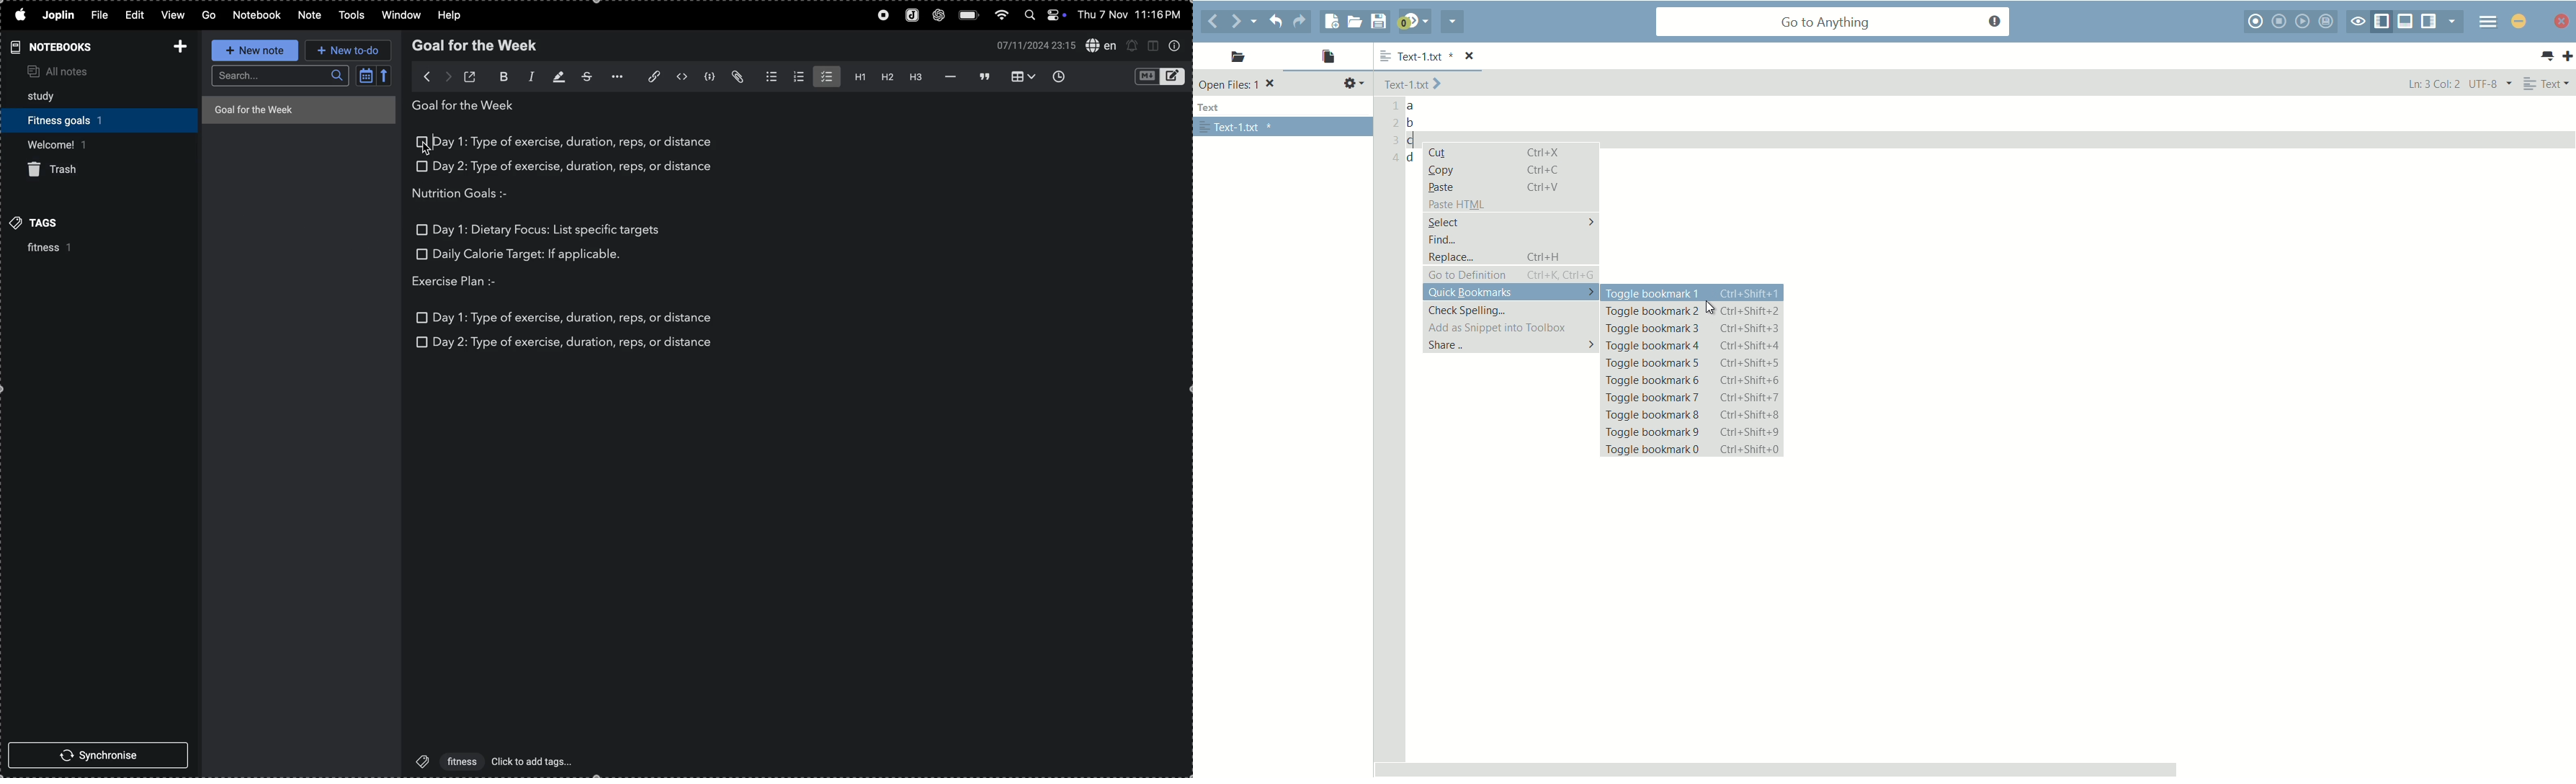  I want to click on fitness 1 , so click(41, 249).